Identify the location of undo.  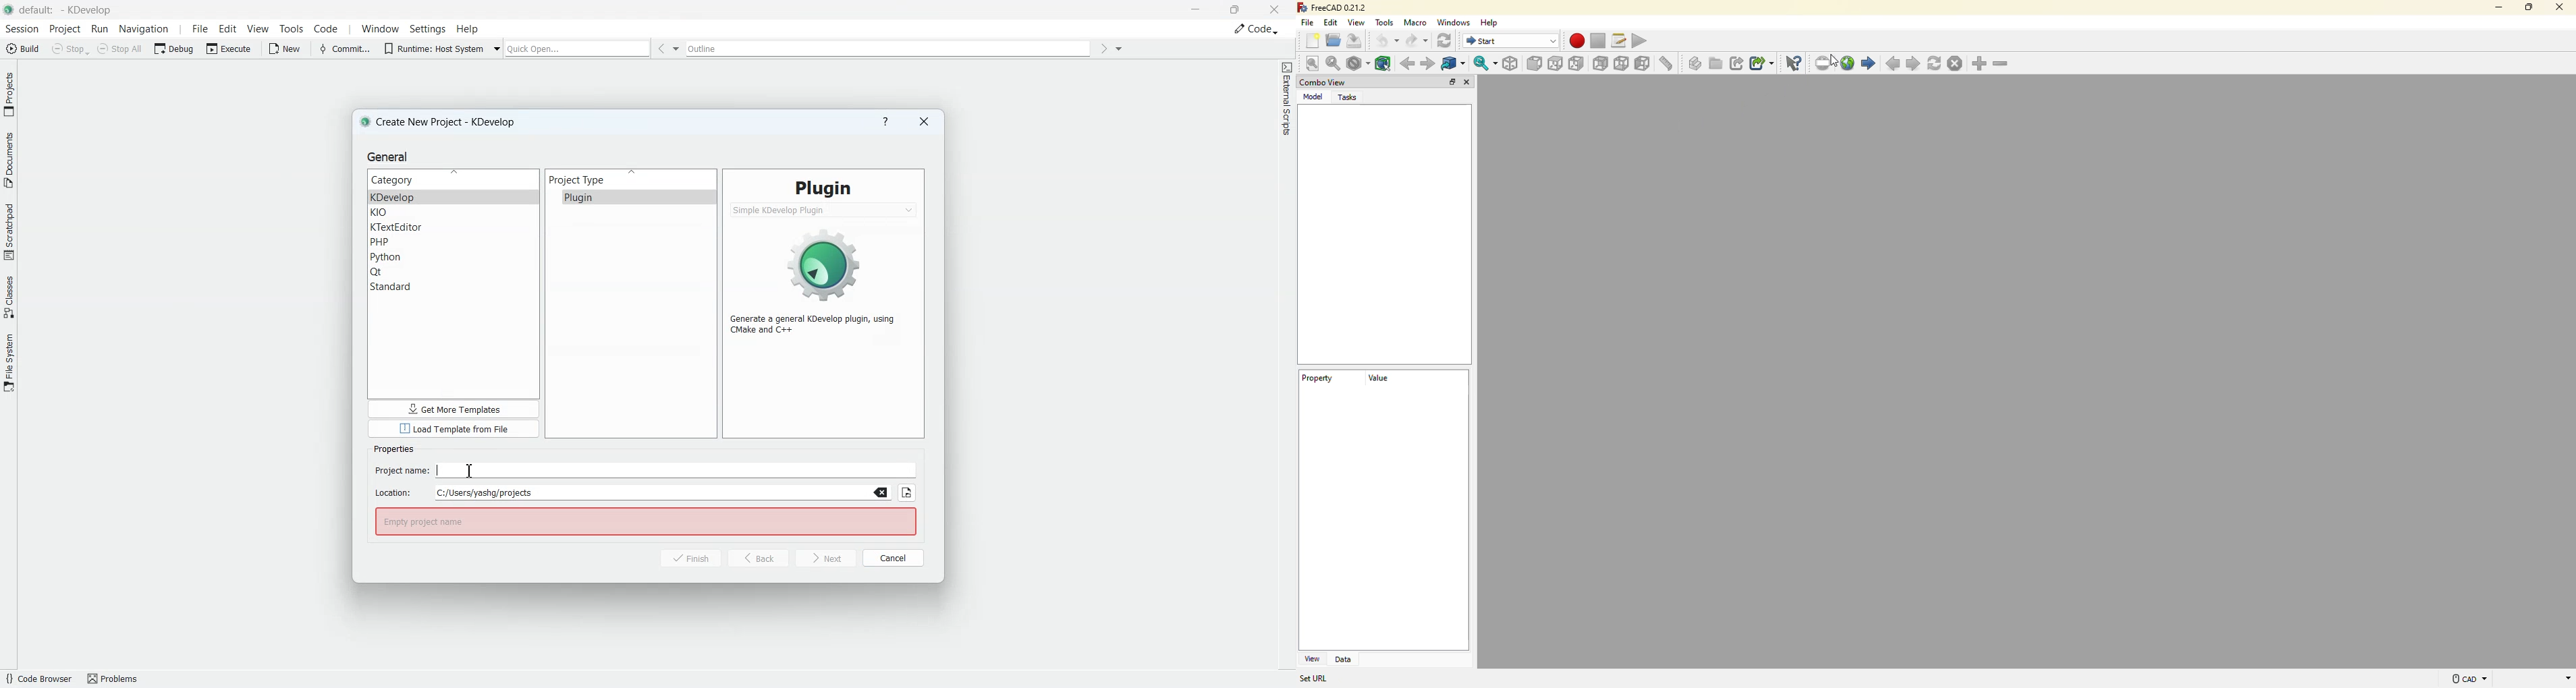
(1387, 41).